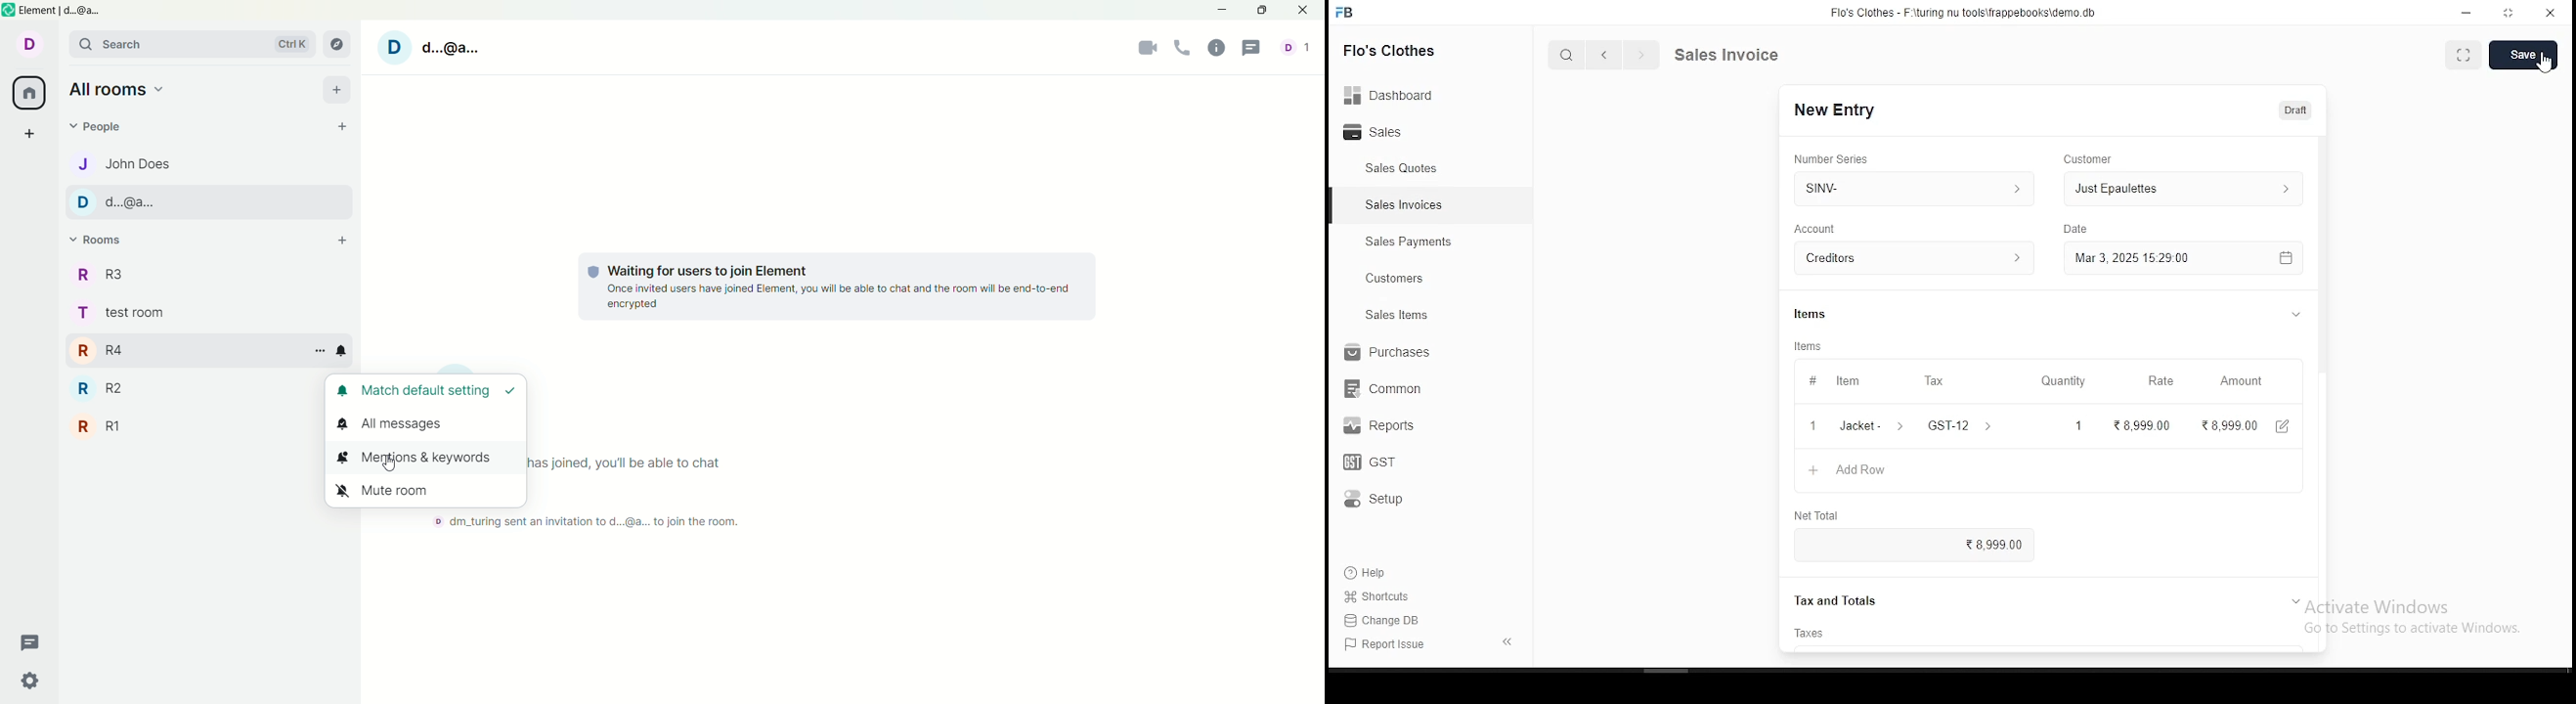 The image size is (2576, 728). What do you see at coordinates (188, 351) in the screenshot?
I see `R4 room` at bounding box center [188, 351].